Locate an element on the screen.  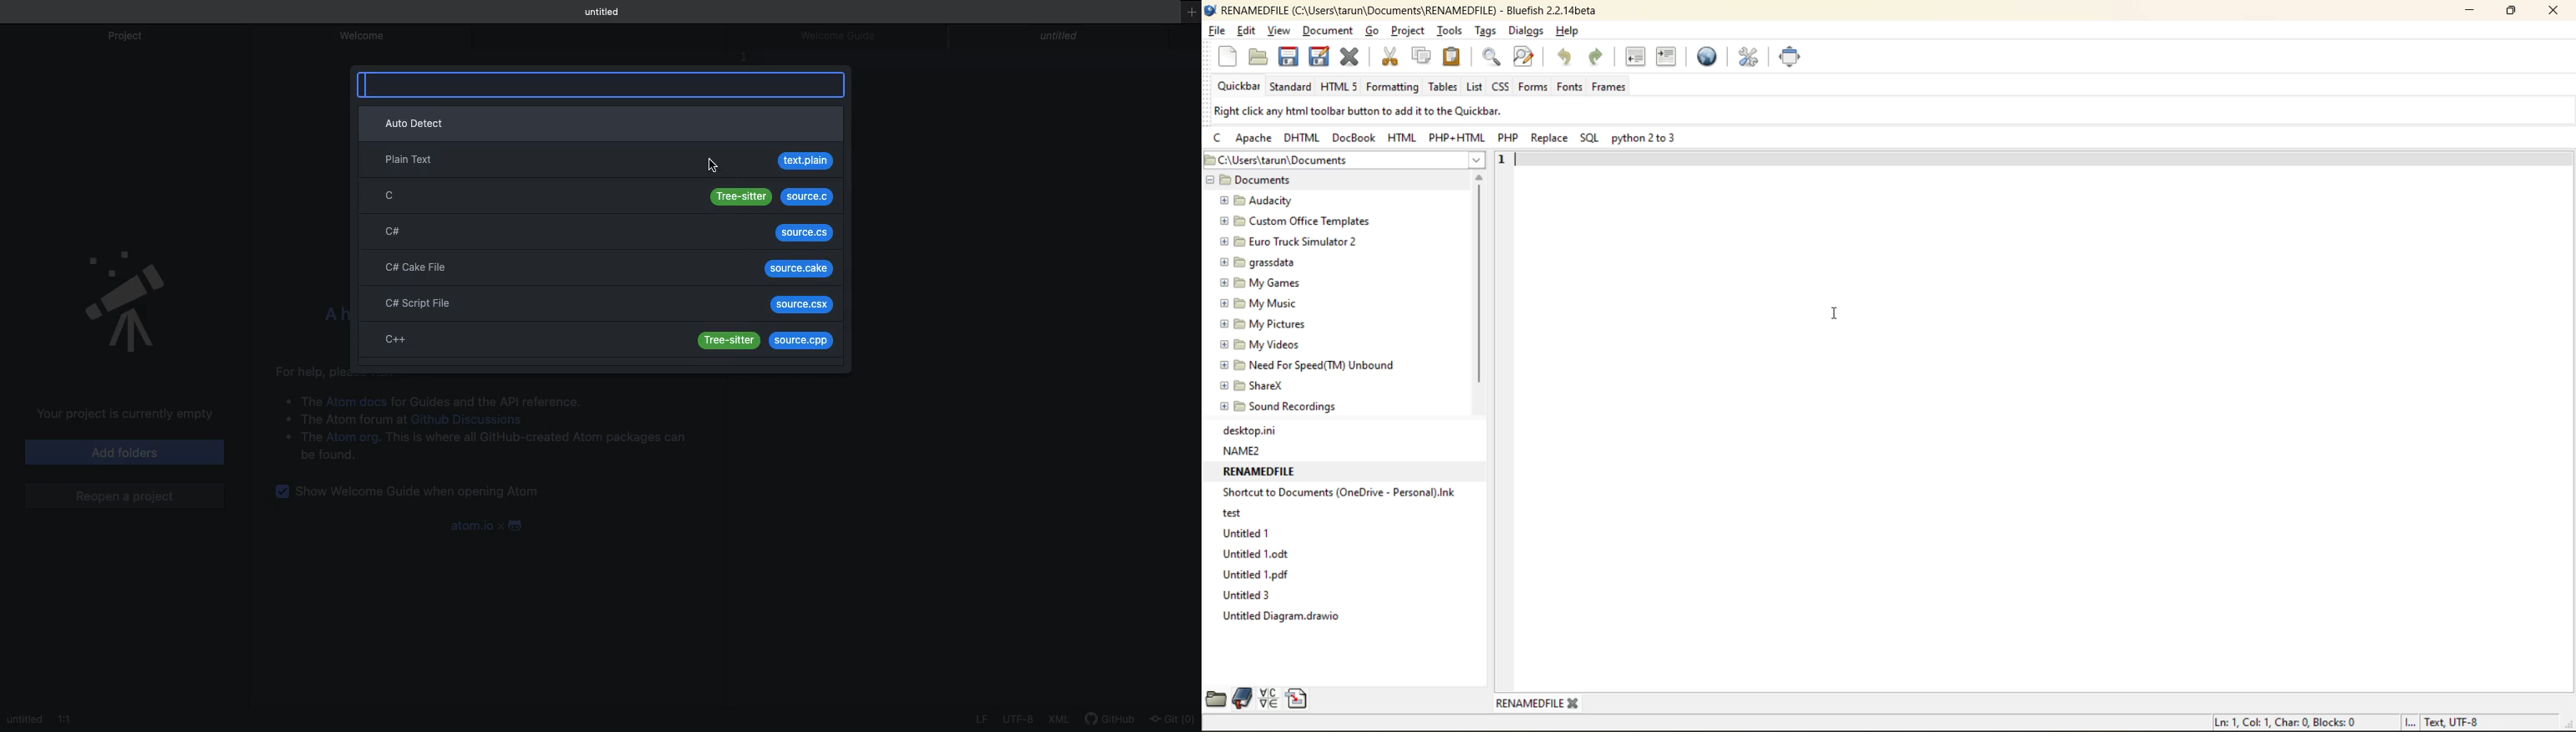
Need For Speed(TM) Unbound is located at coordinates (1309, 365).